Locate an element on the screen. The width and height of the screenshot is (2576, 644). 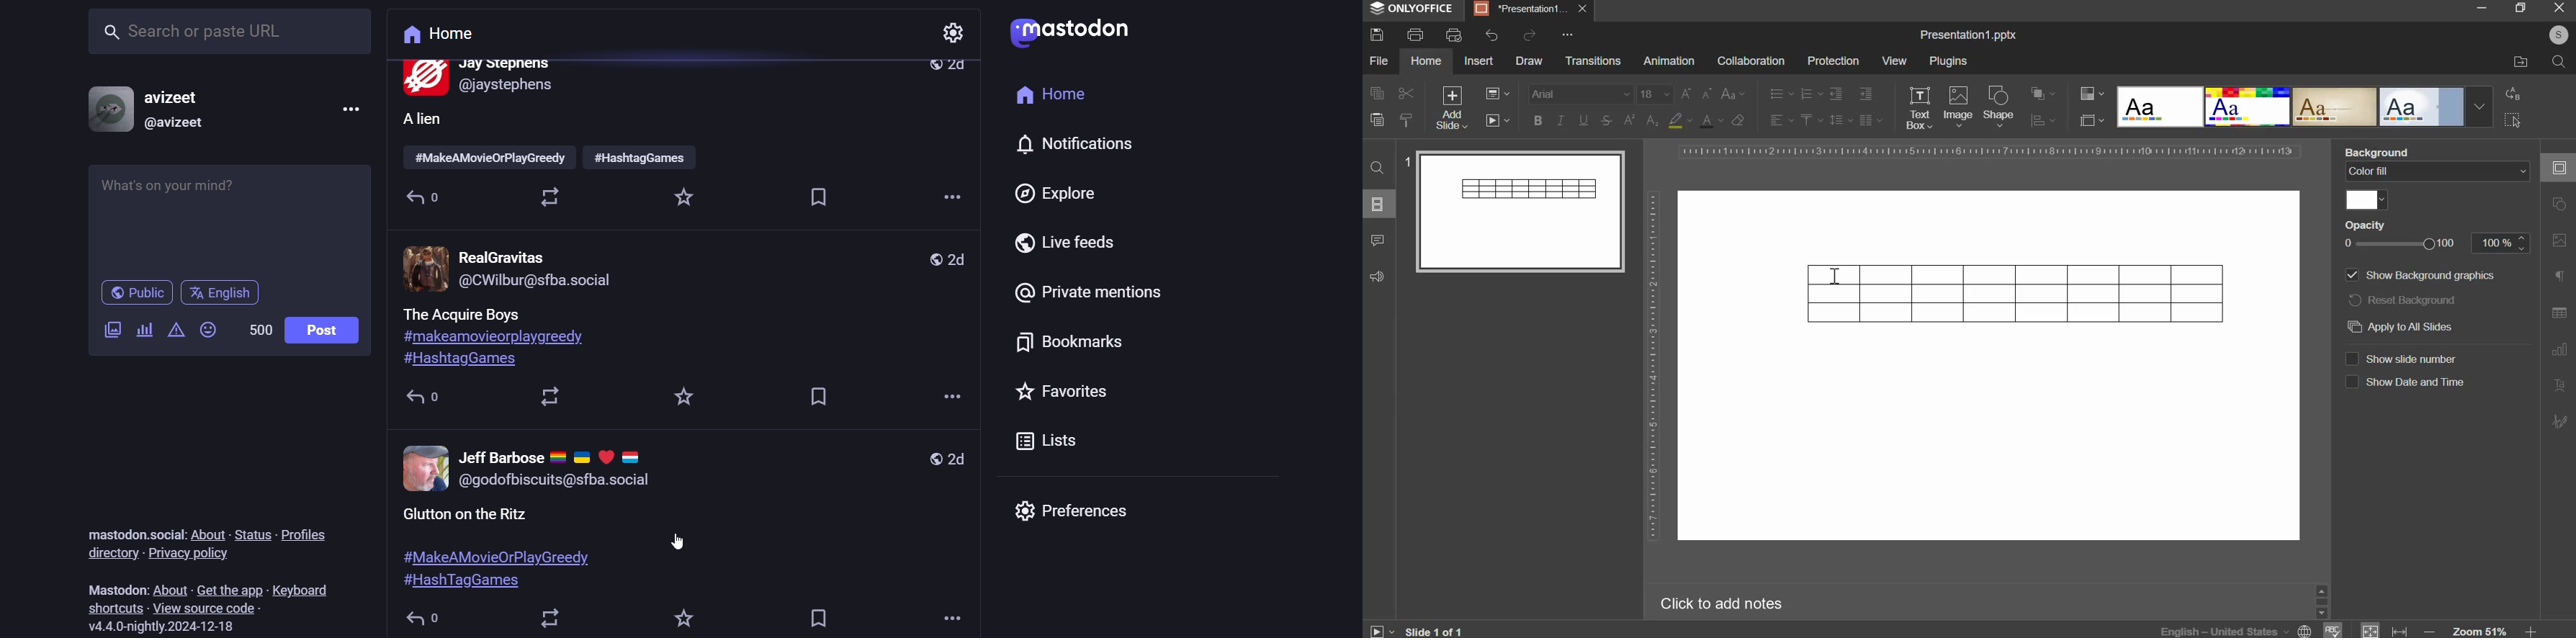
source code is located at coordinates (210, 608).